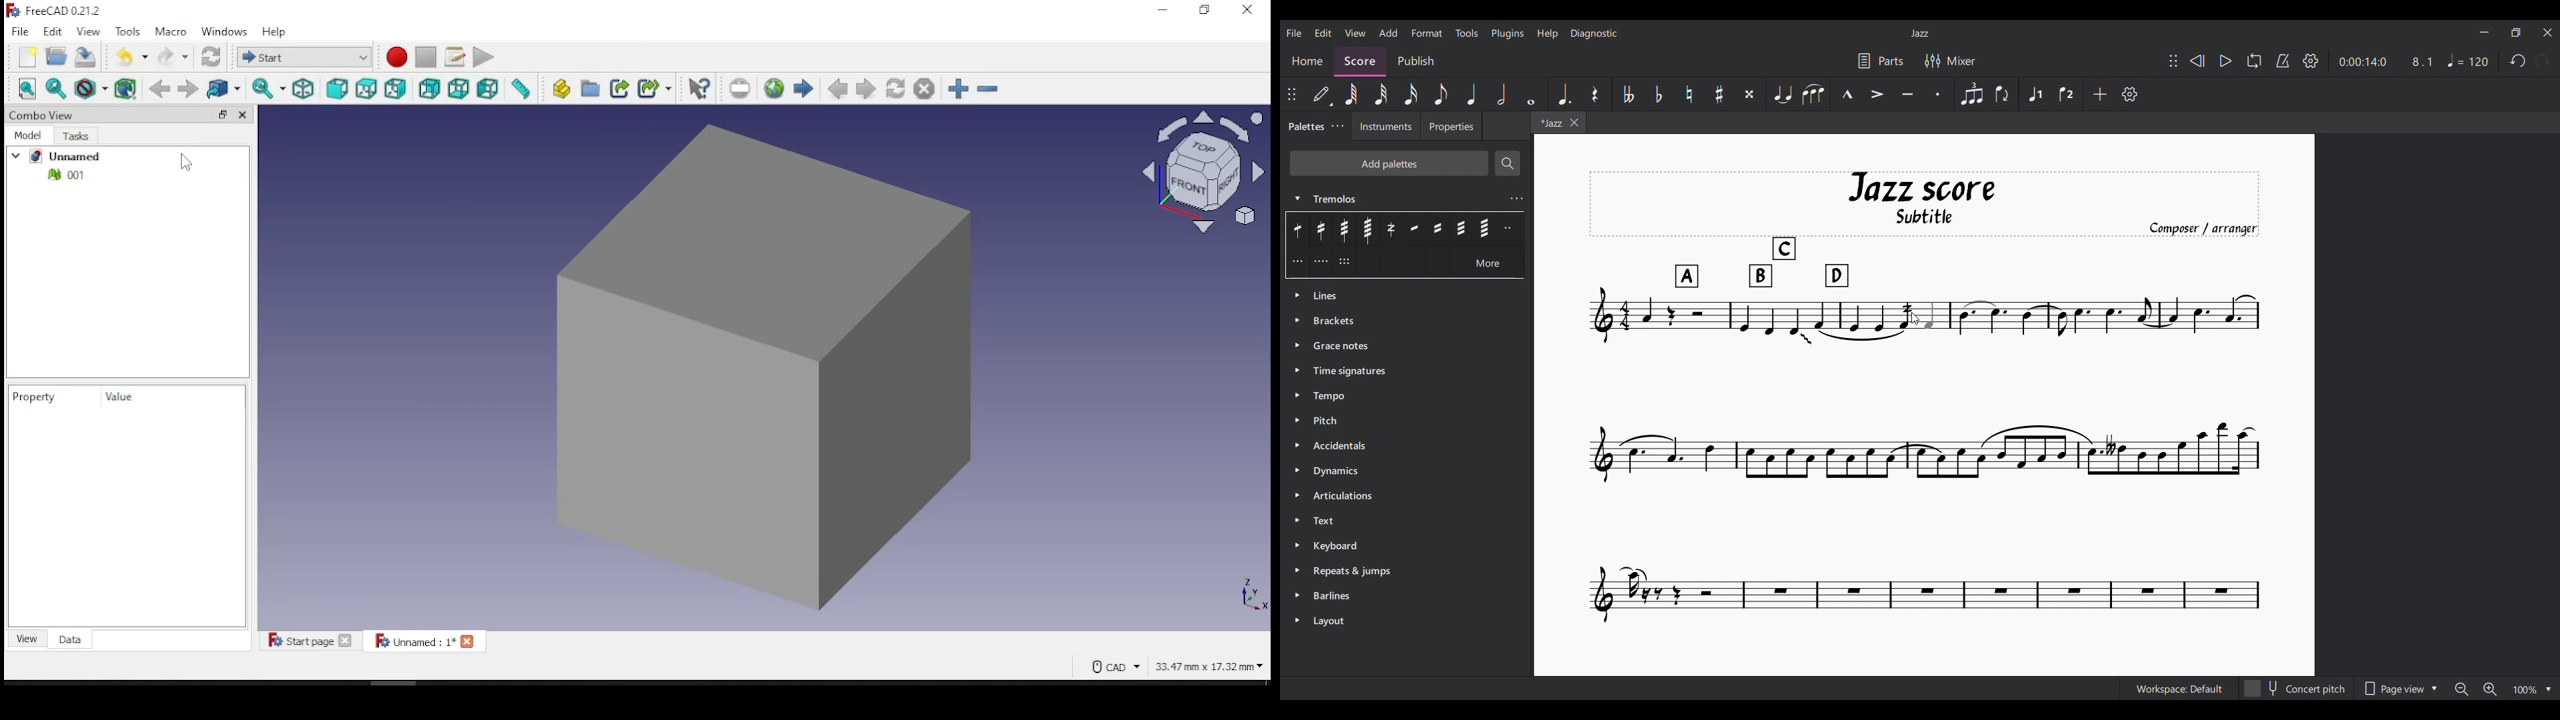 The height and width of the screenshot is (728, 2576). I want to click on zoom in, so click(958, 88).